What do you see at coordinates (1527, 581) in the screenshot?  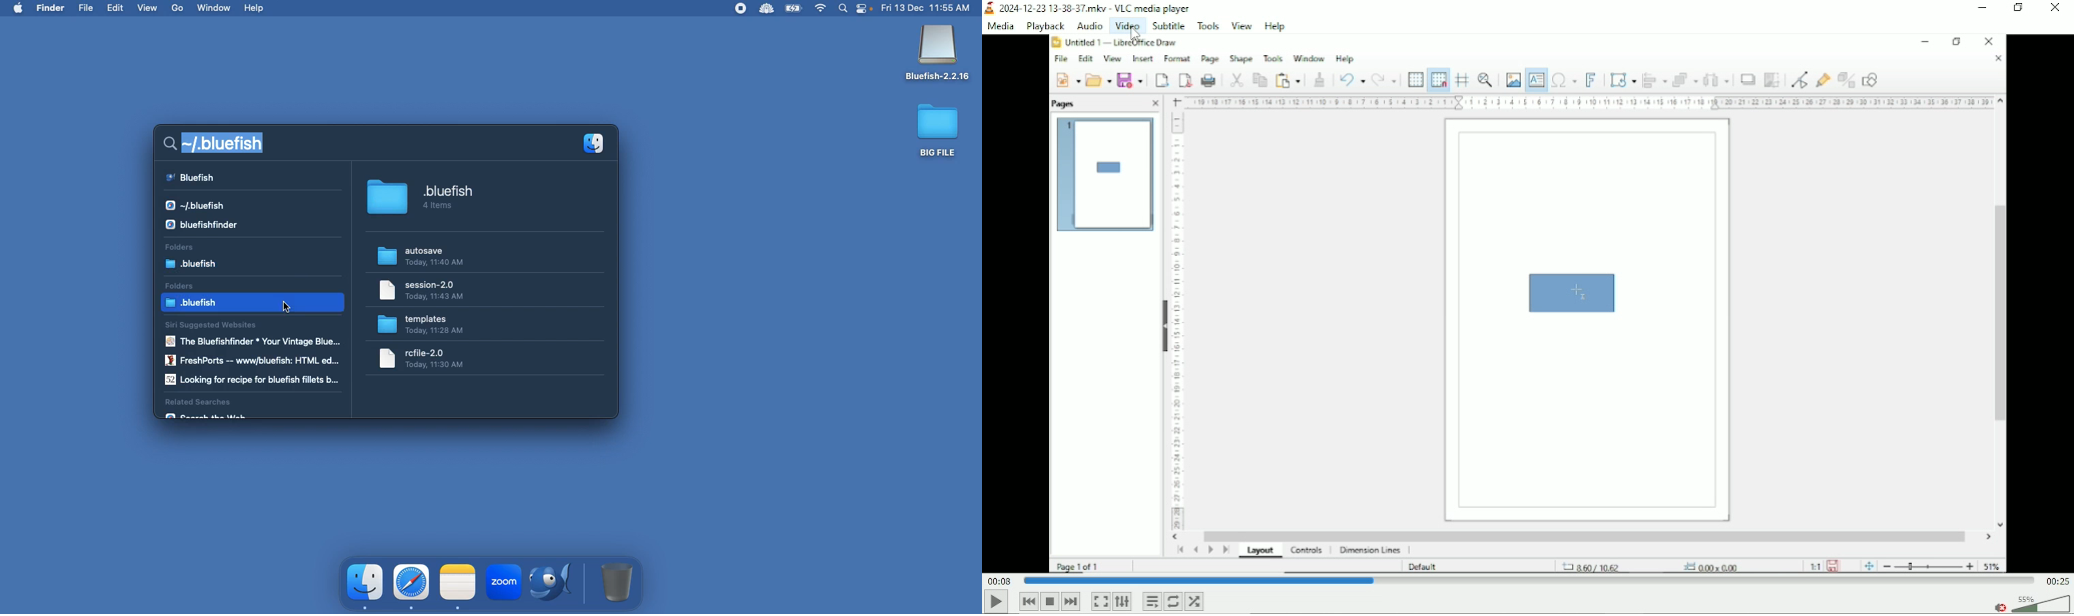 I see `Play duration` at bounding box center [1527, 581].